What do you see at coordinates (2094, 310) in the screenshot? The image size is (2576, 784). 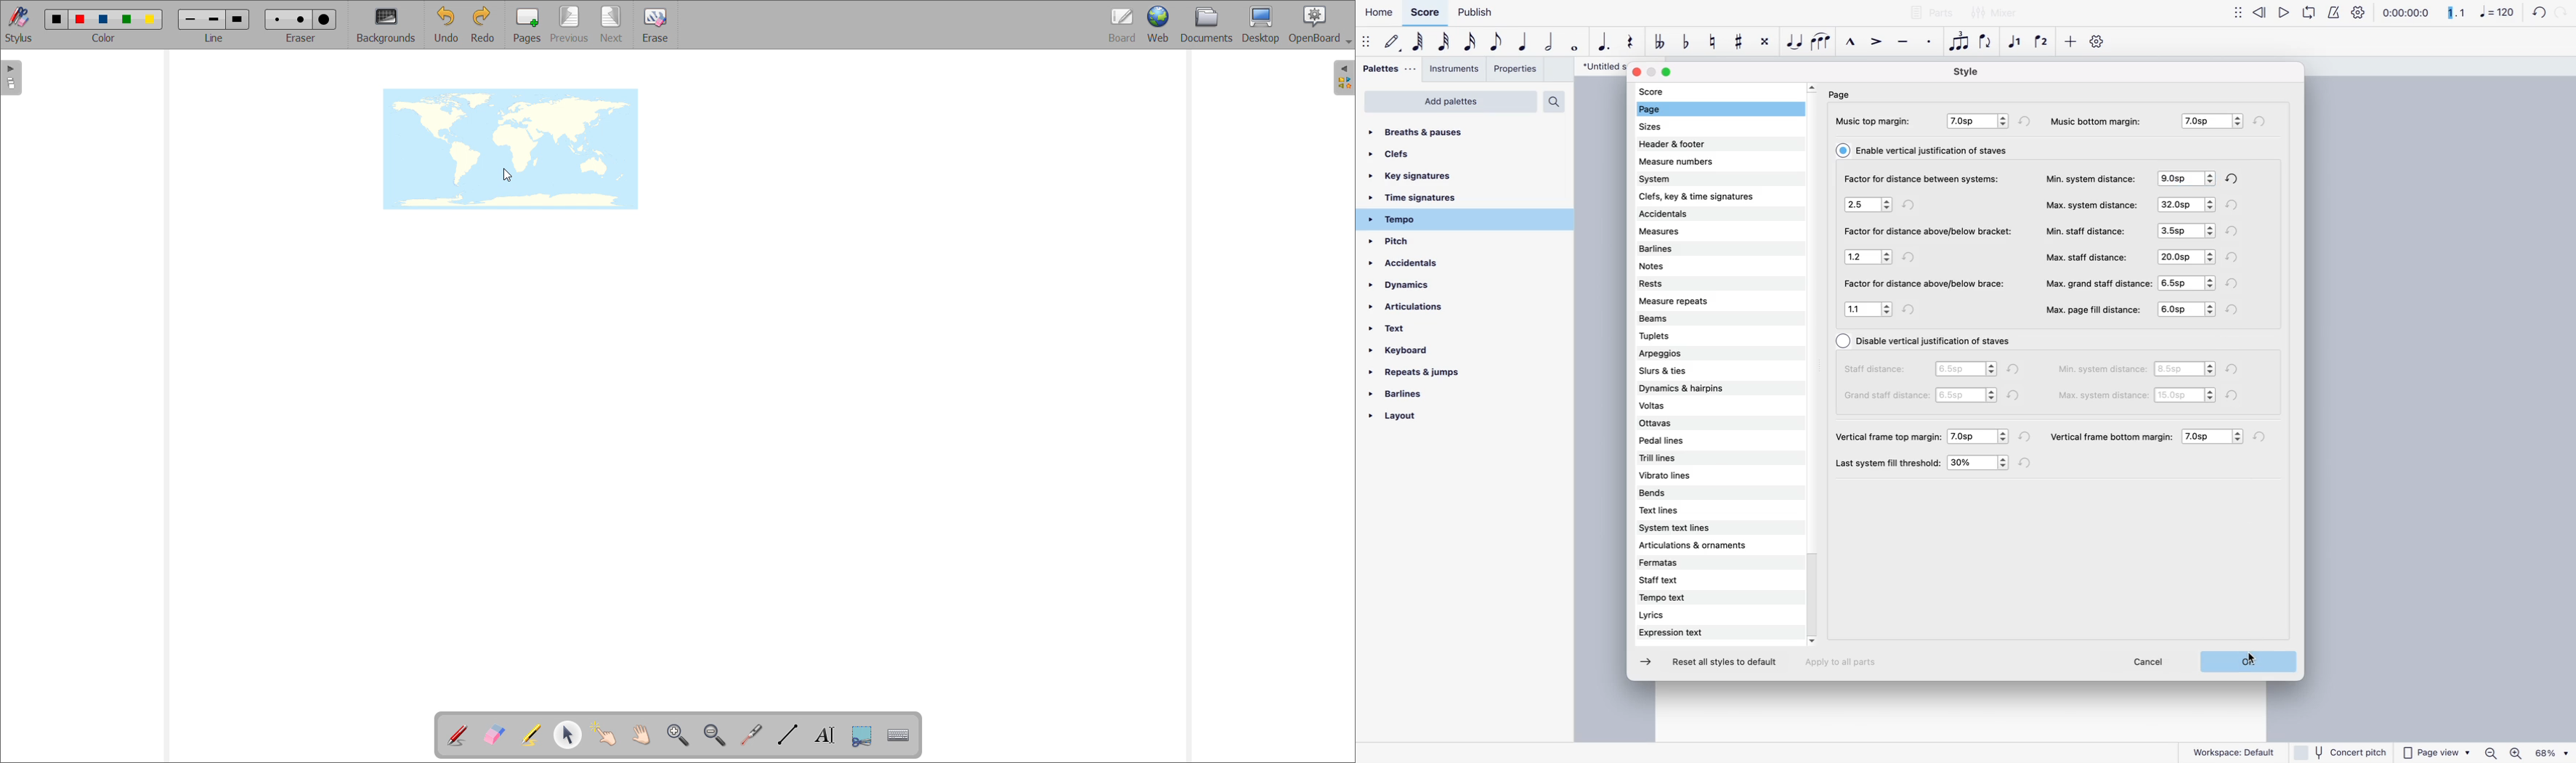 I see `max page fill distance` at bounding box center [2094, 310].